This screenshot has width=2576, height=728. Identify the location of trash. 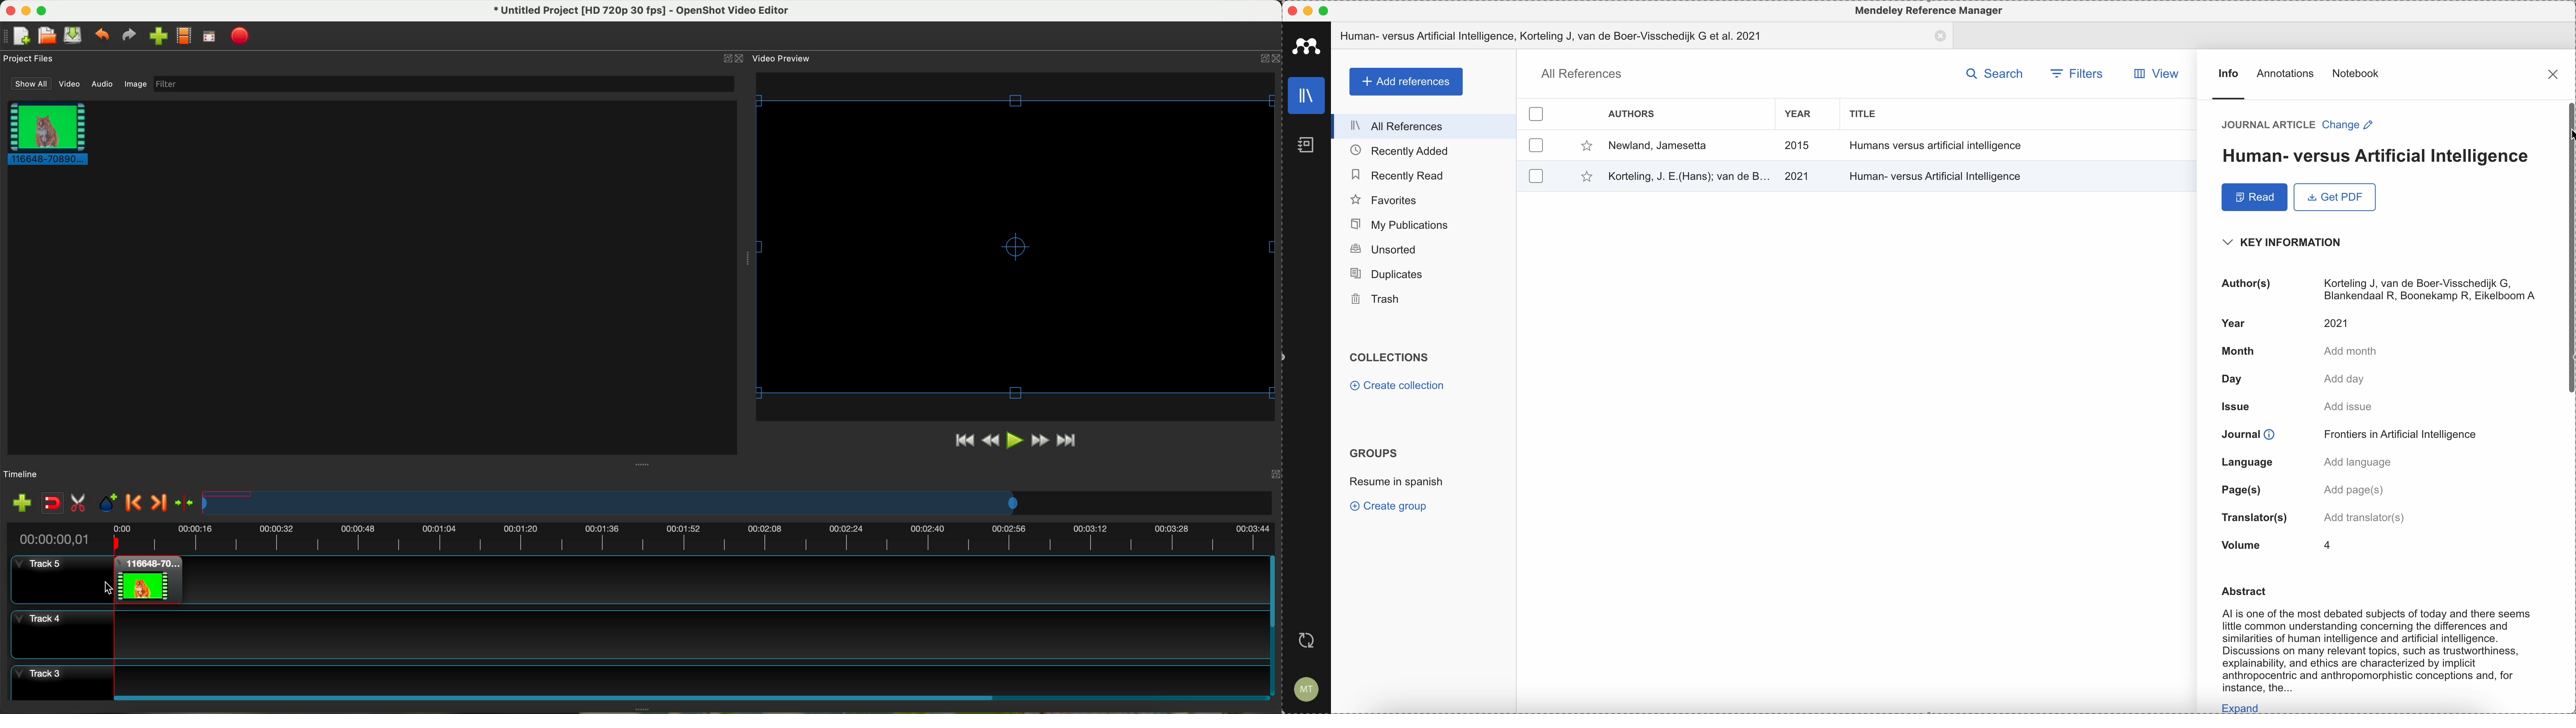
(1423, 300).